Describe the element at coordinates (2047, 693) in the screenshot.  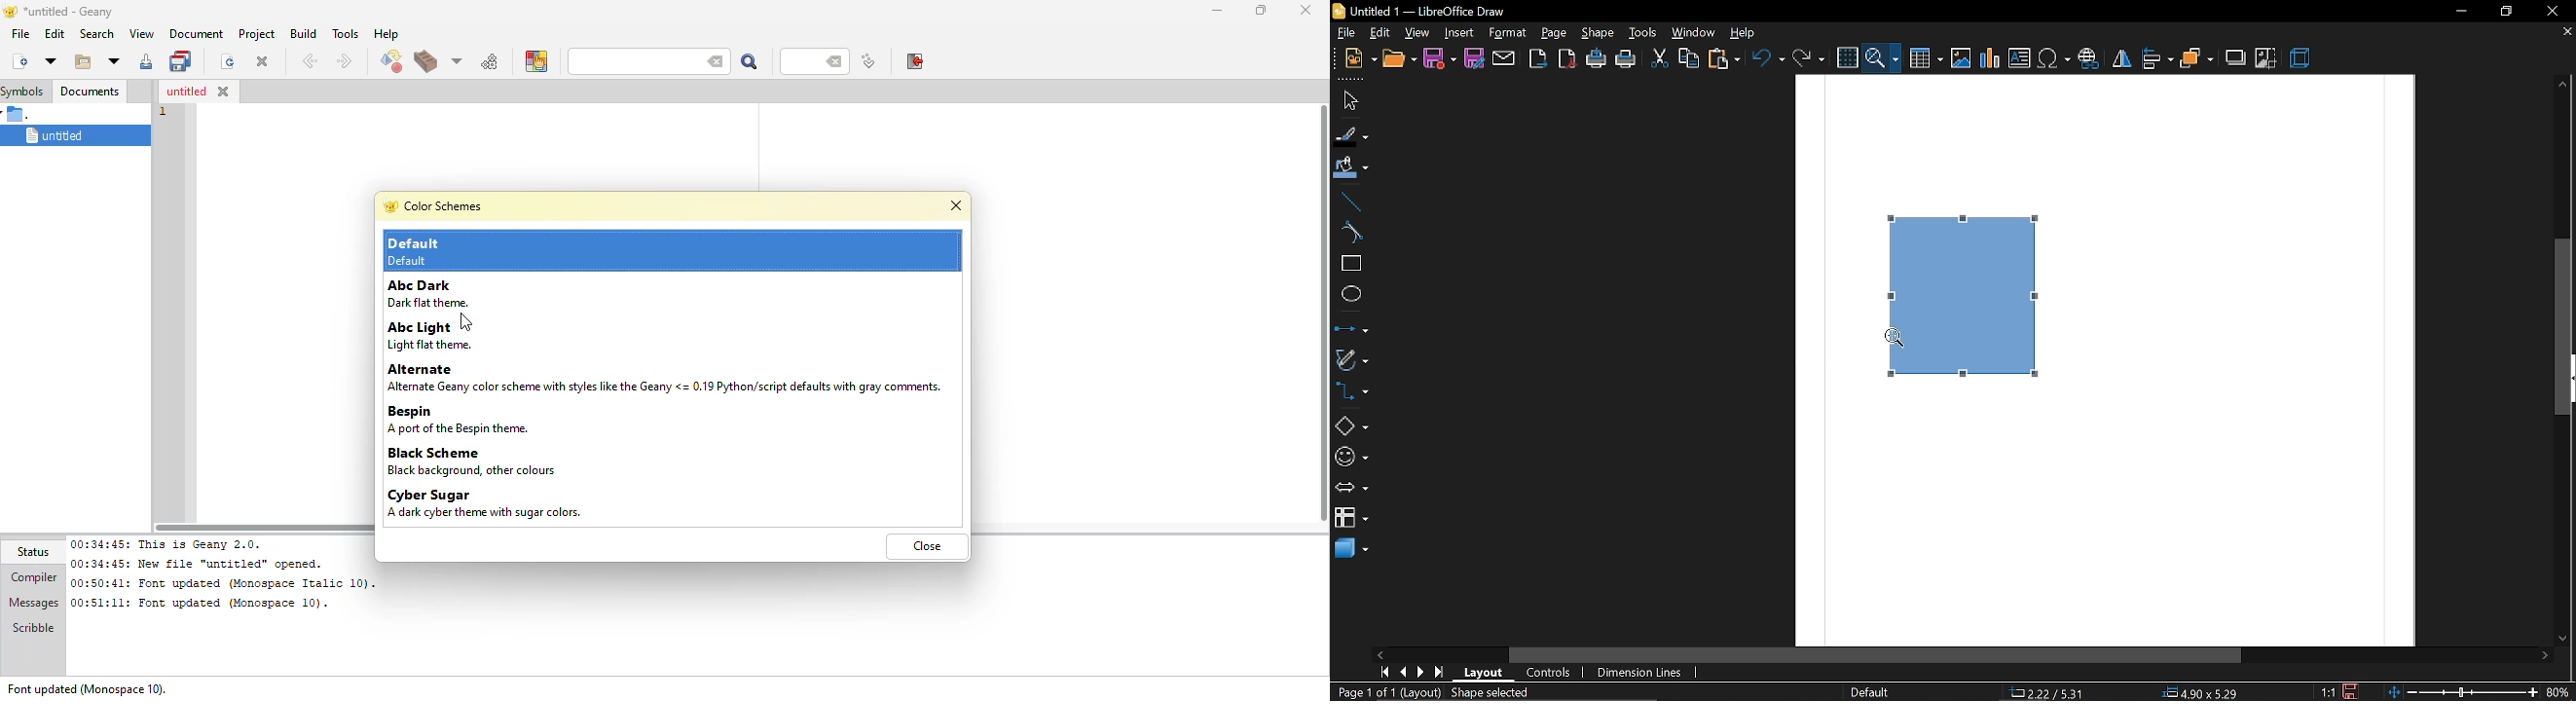
I see `co-ordinate` at that location.